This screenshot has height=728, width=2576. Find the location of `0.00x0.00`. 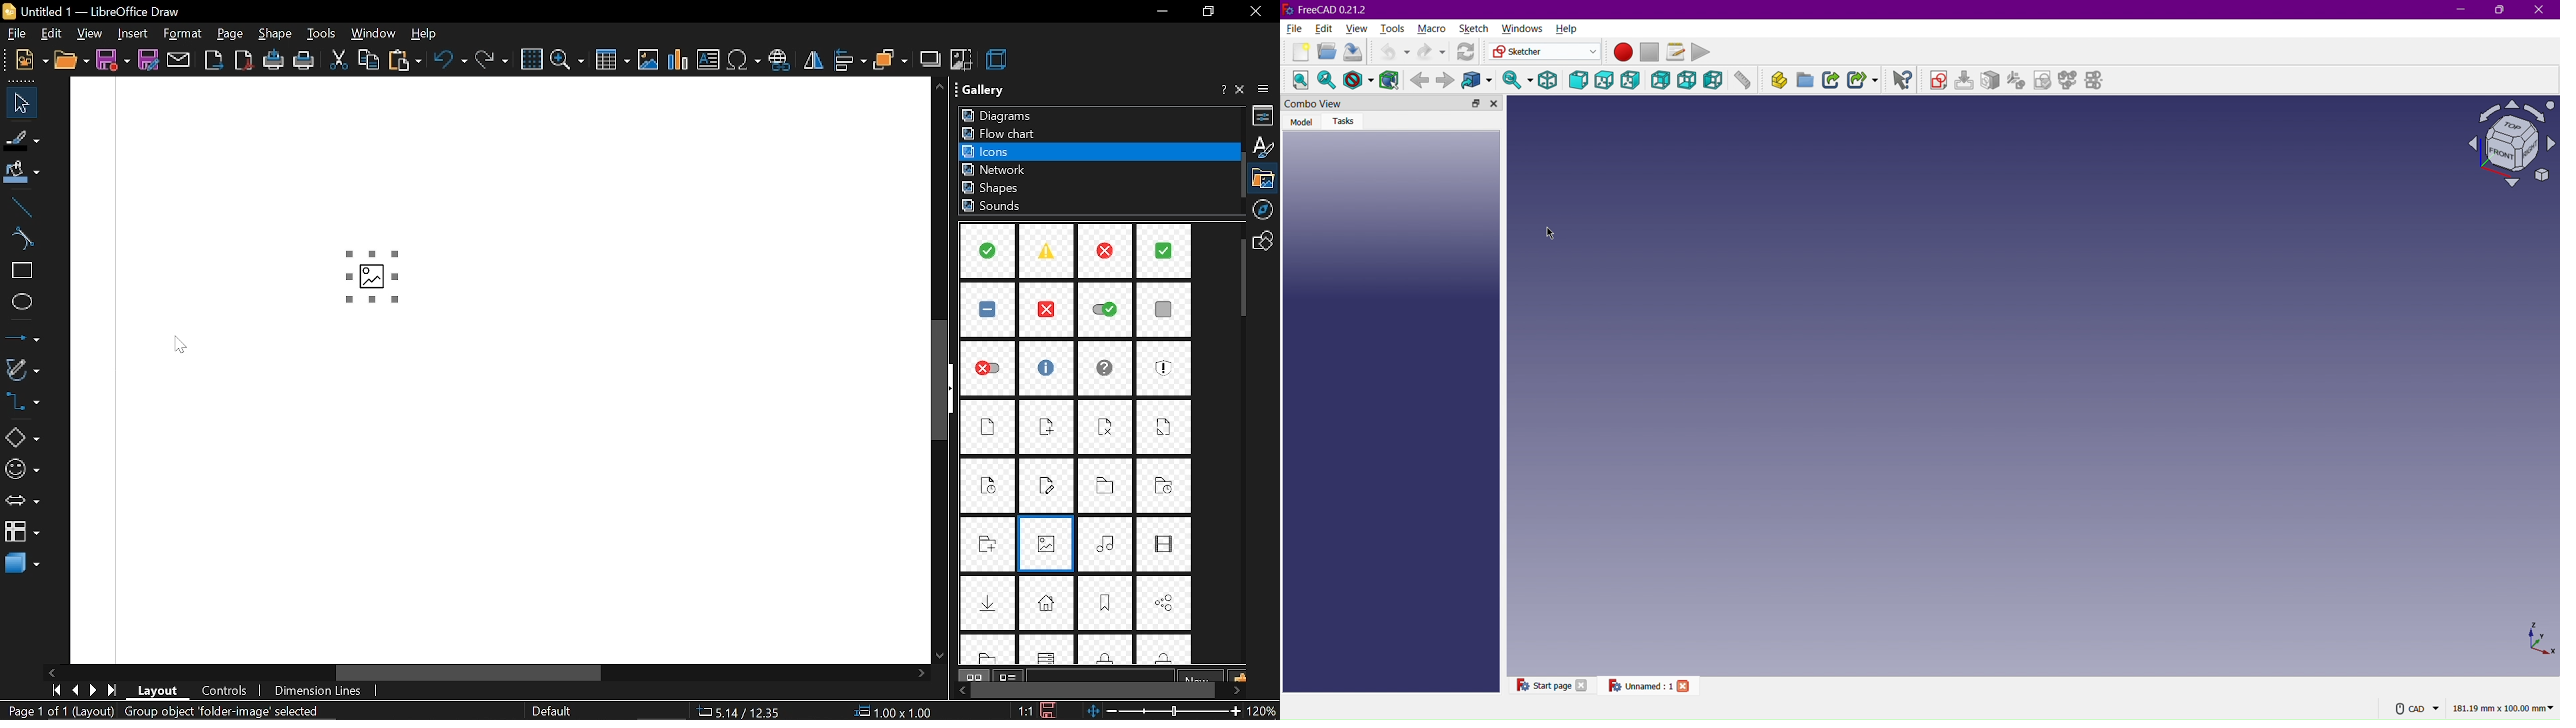

0.00x0.00 is located at coordinates (894, 712).